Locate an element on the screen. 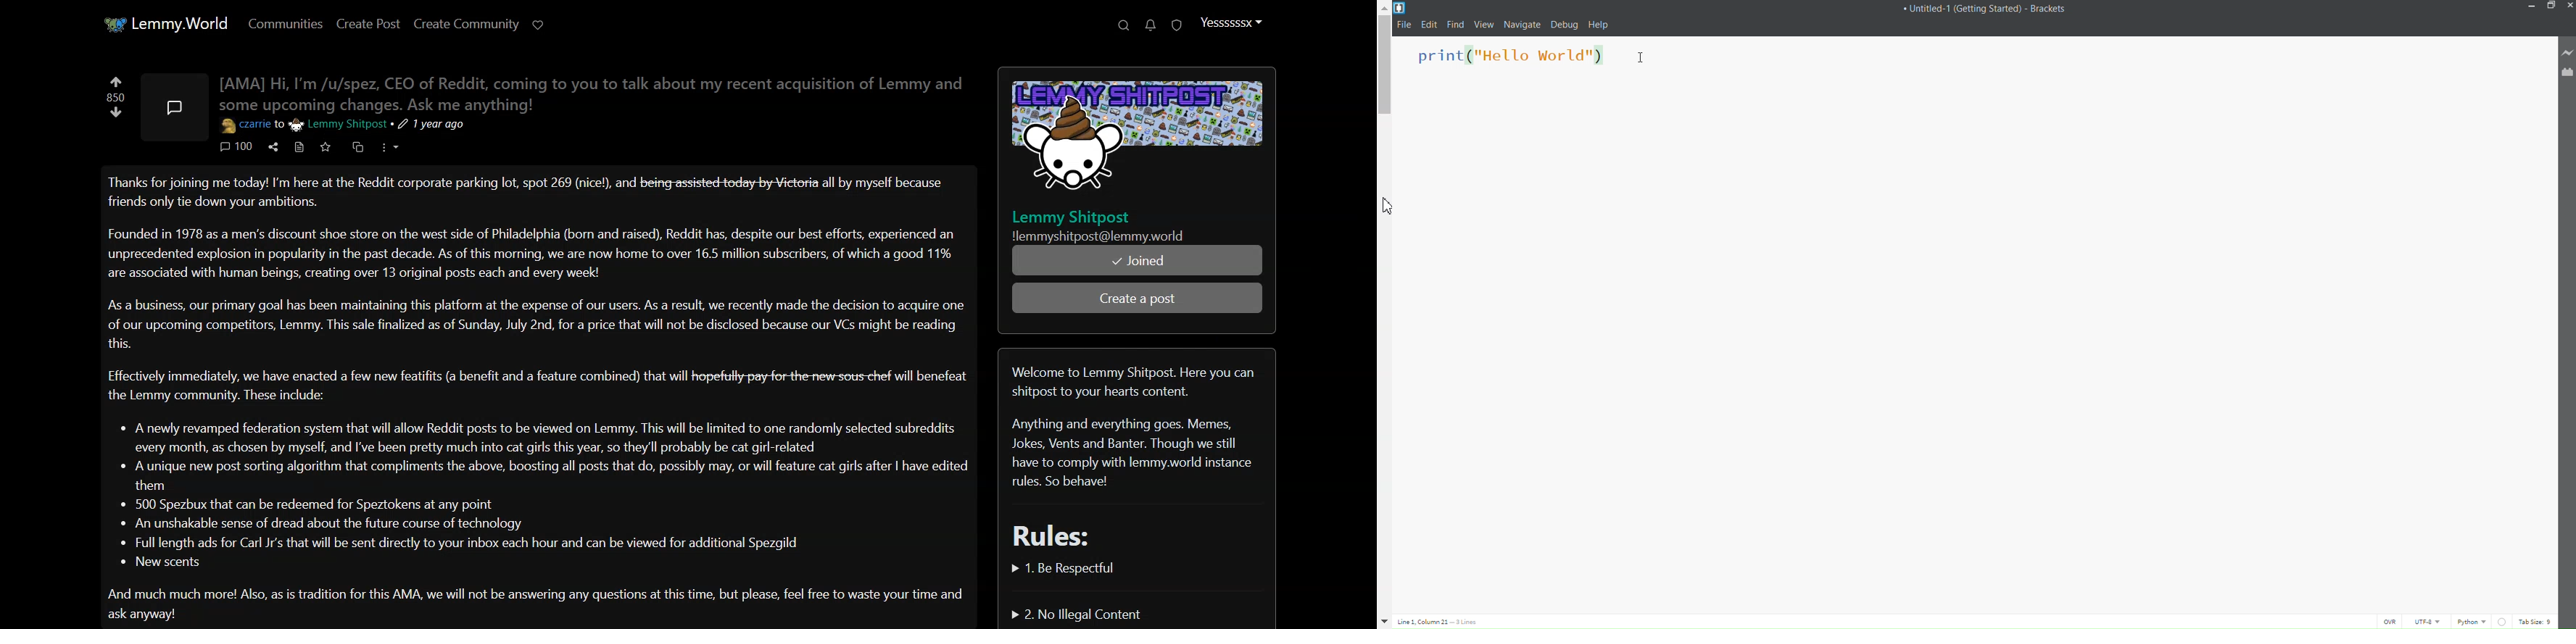 Image resolution: width=2576 pixels, height=644 pixels. Vertical scroll bar is located at coordinates (1382, 314).